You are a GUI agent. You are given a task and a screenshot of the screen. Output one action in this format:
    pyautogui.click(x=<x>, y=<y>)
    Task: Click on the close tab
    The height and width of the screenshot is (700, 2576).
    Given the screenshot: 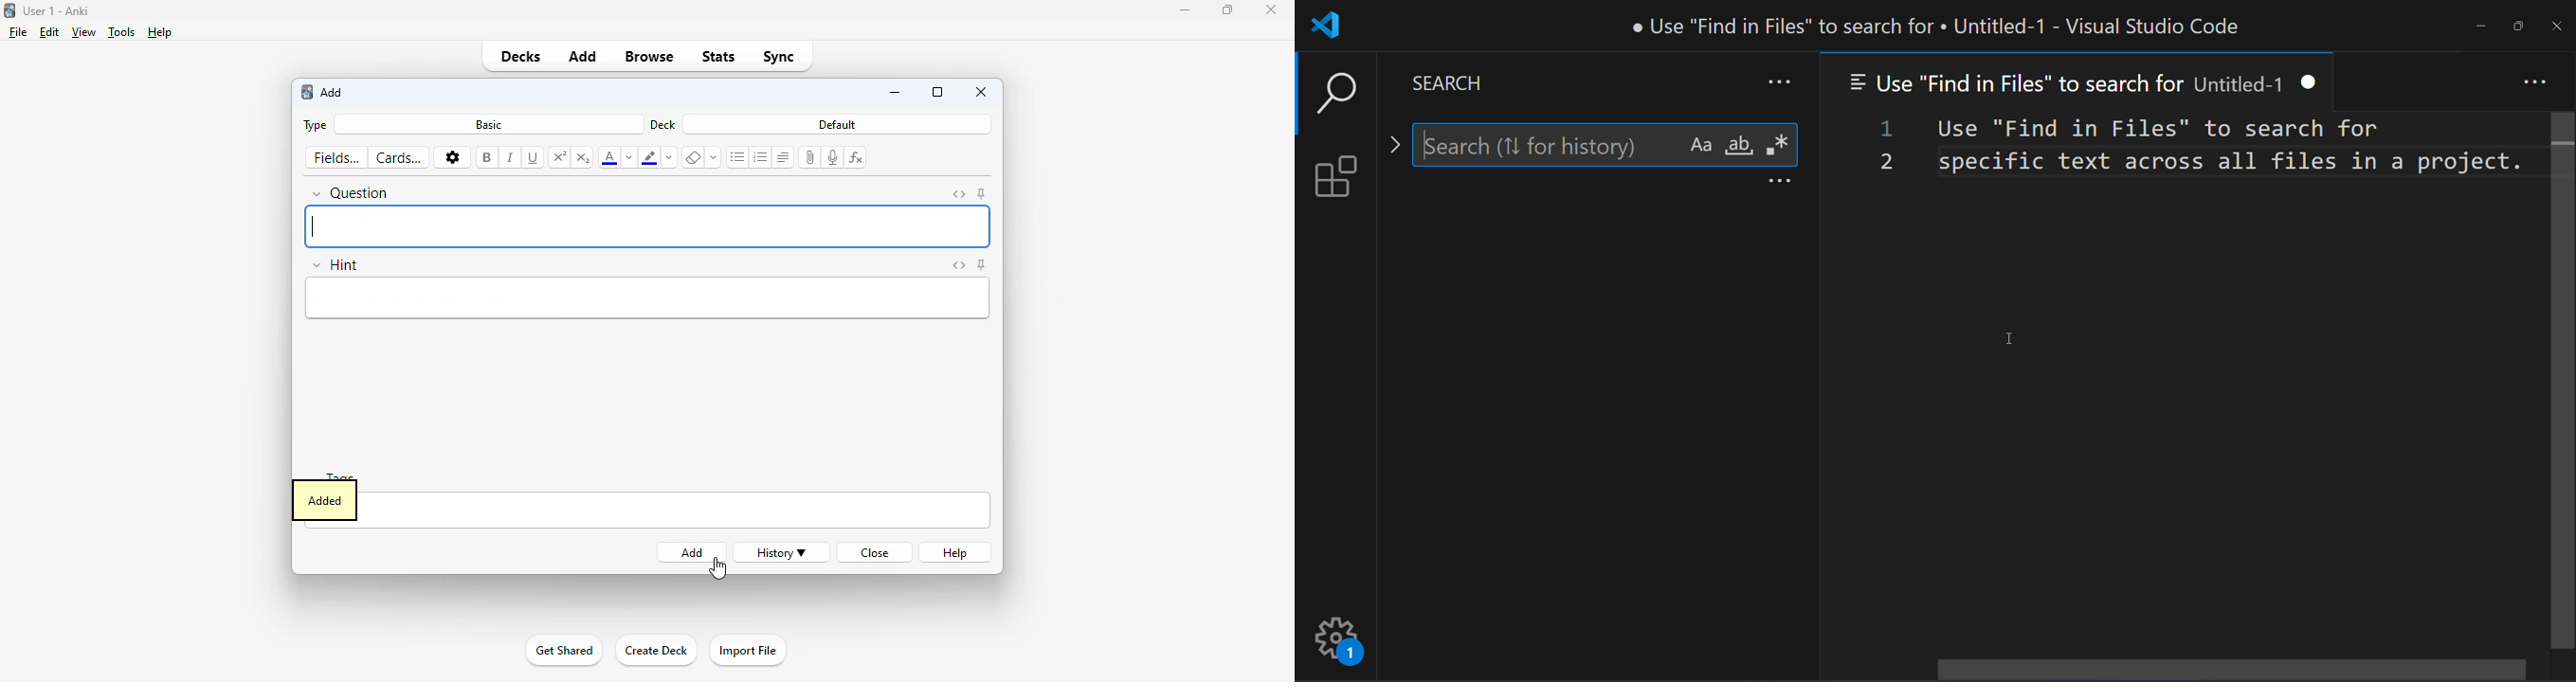 What is the action you would take?
    pyautogui.click(x=2313, y=82)
    